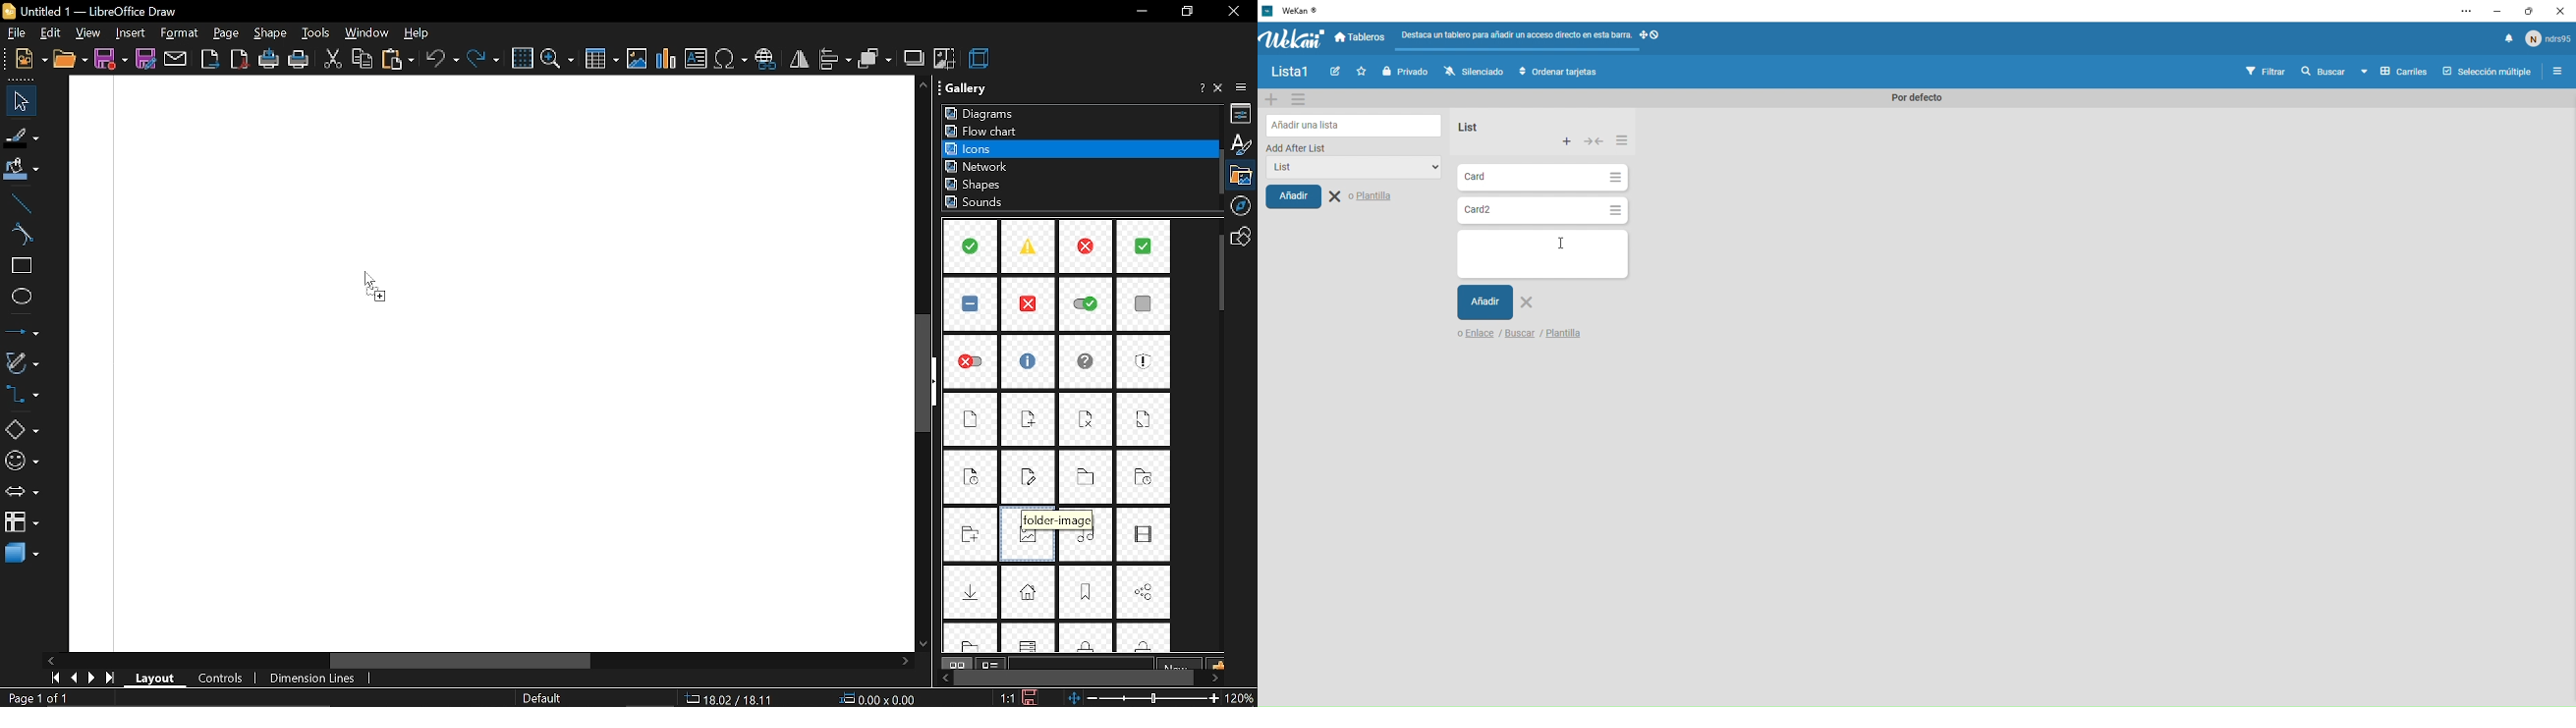 The width and height of the screenshot is (2576, 728). What do you see at coordinates (2525, 12) in the screenshot?
I see `maximise` at bounding box center [2525, 12].